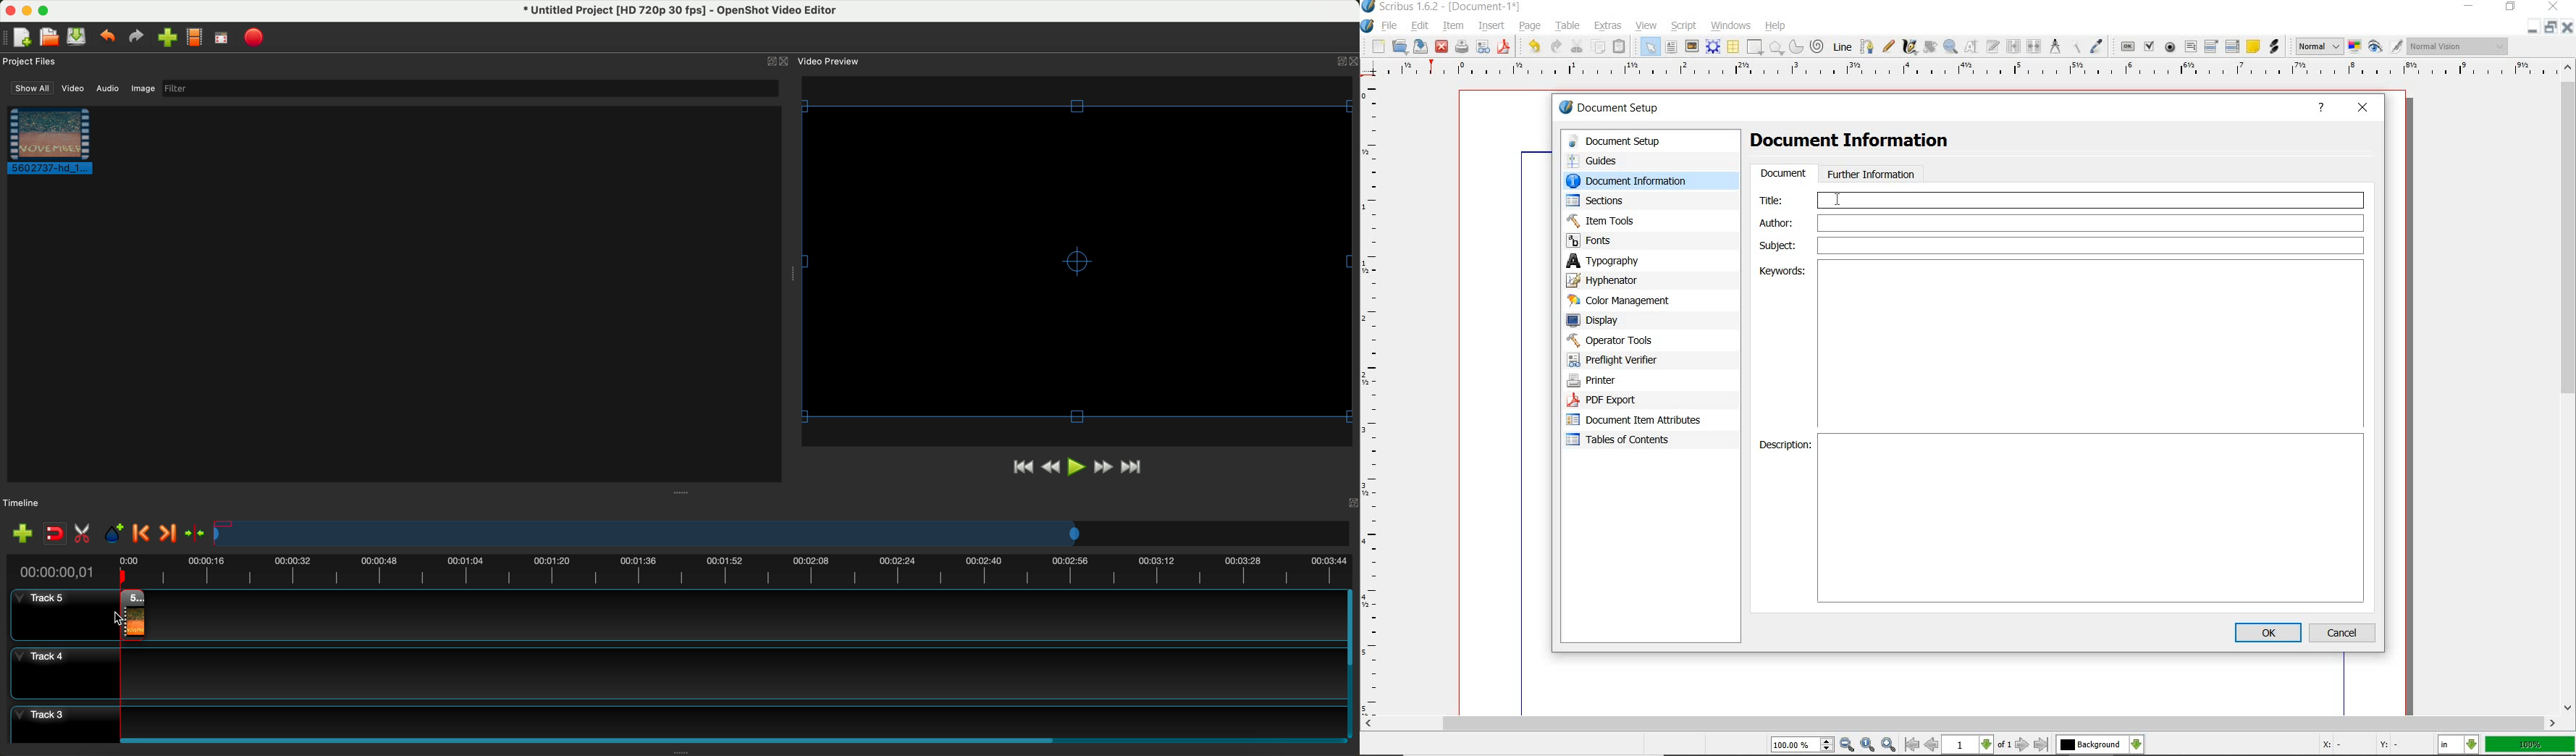  What do you see at coordinates (1630, 340) in the screenshot?
I see `operator tools` at bounding box center [1630, 340].